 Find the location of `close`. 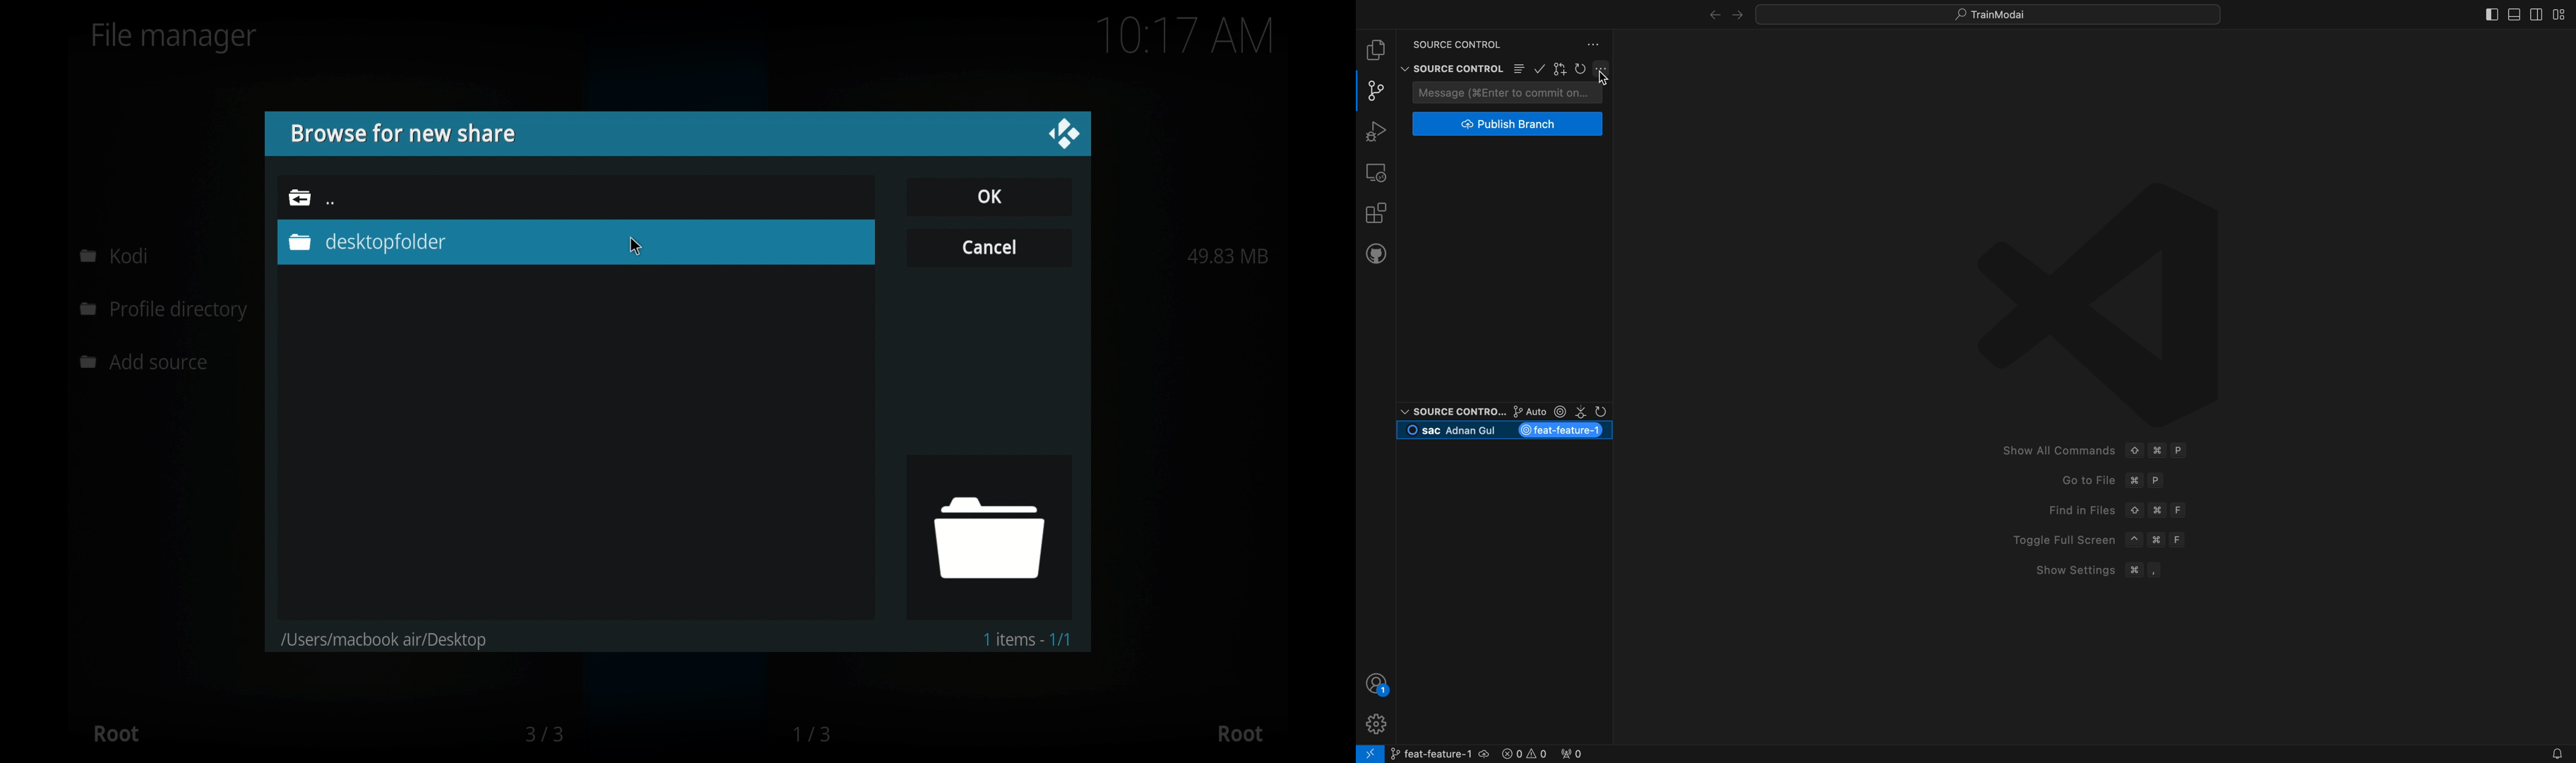

close is located at coordinates (1063, 134).